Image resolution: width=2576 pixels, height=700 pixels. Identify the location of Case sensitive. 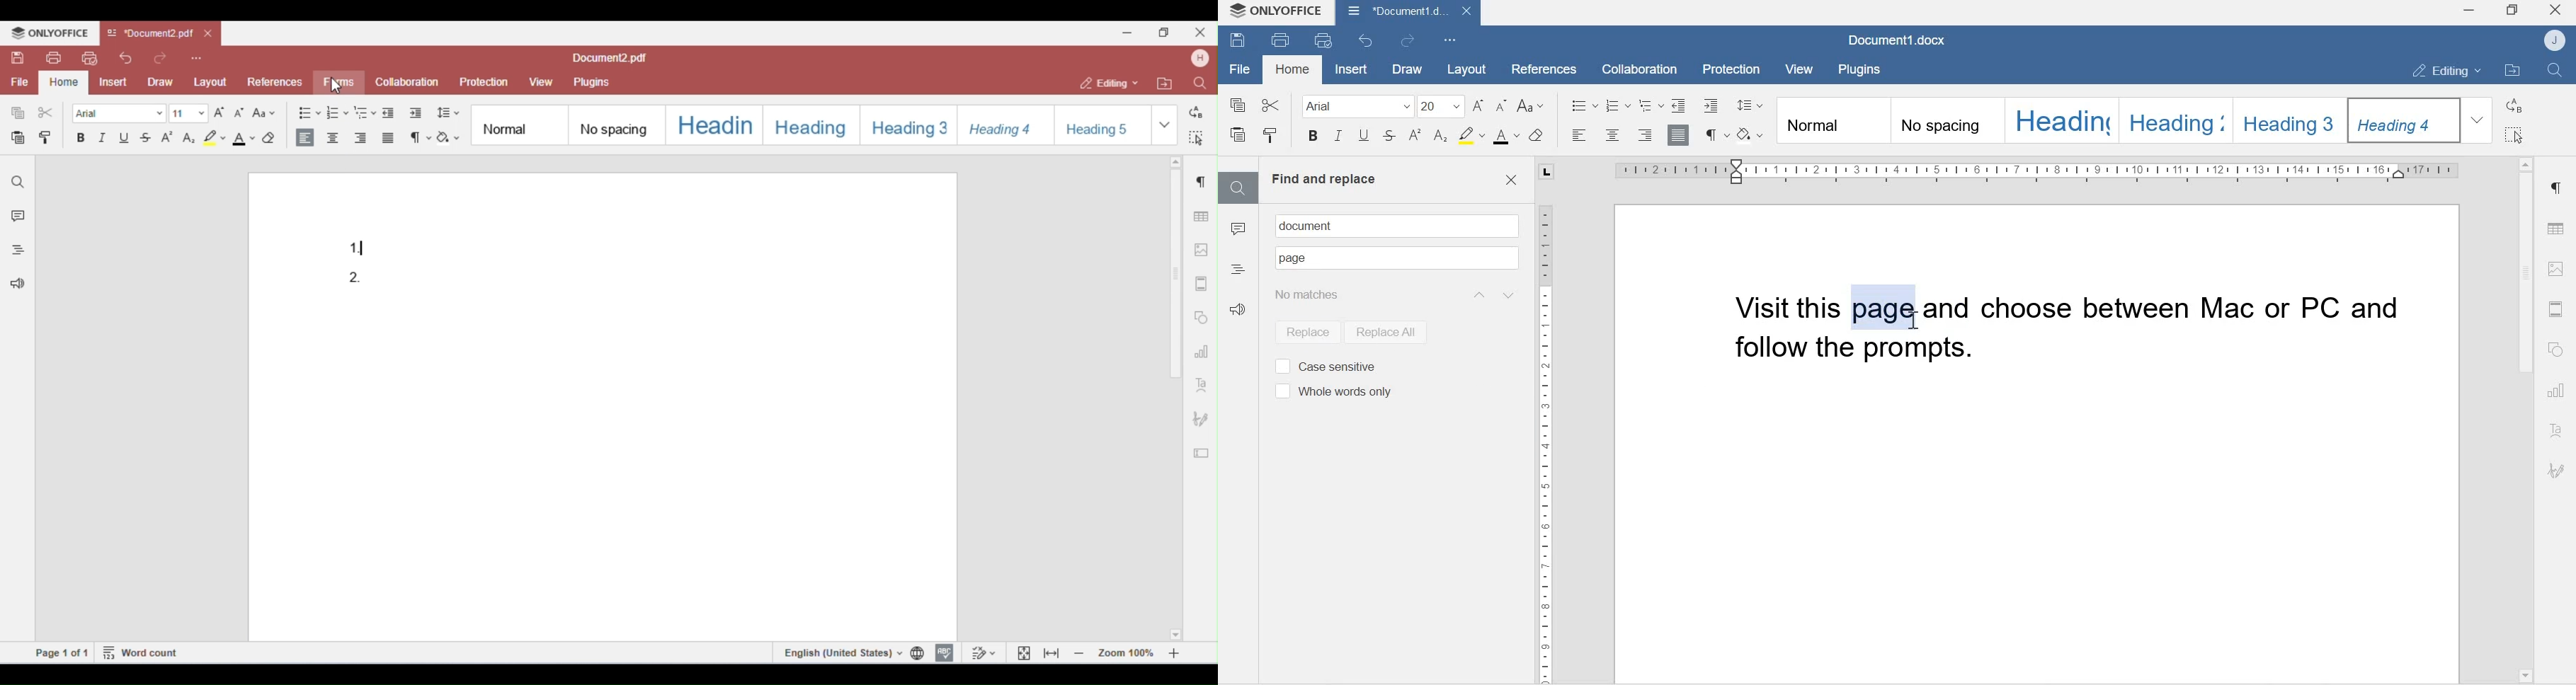
(1325, 365).